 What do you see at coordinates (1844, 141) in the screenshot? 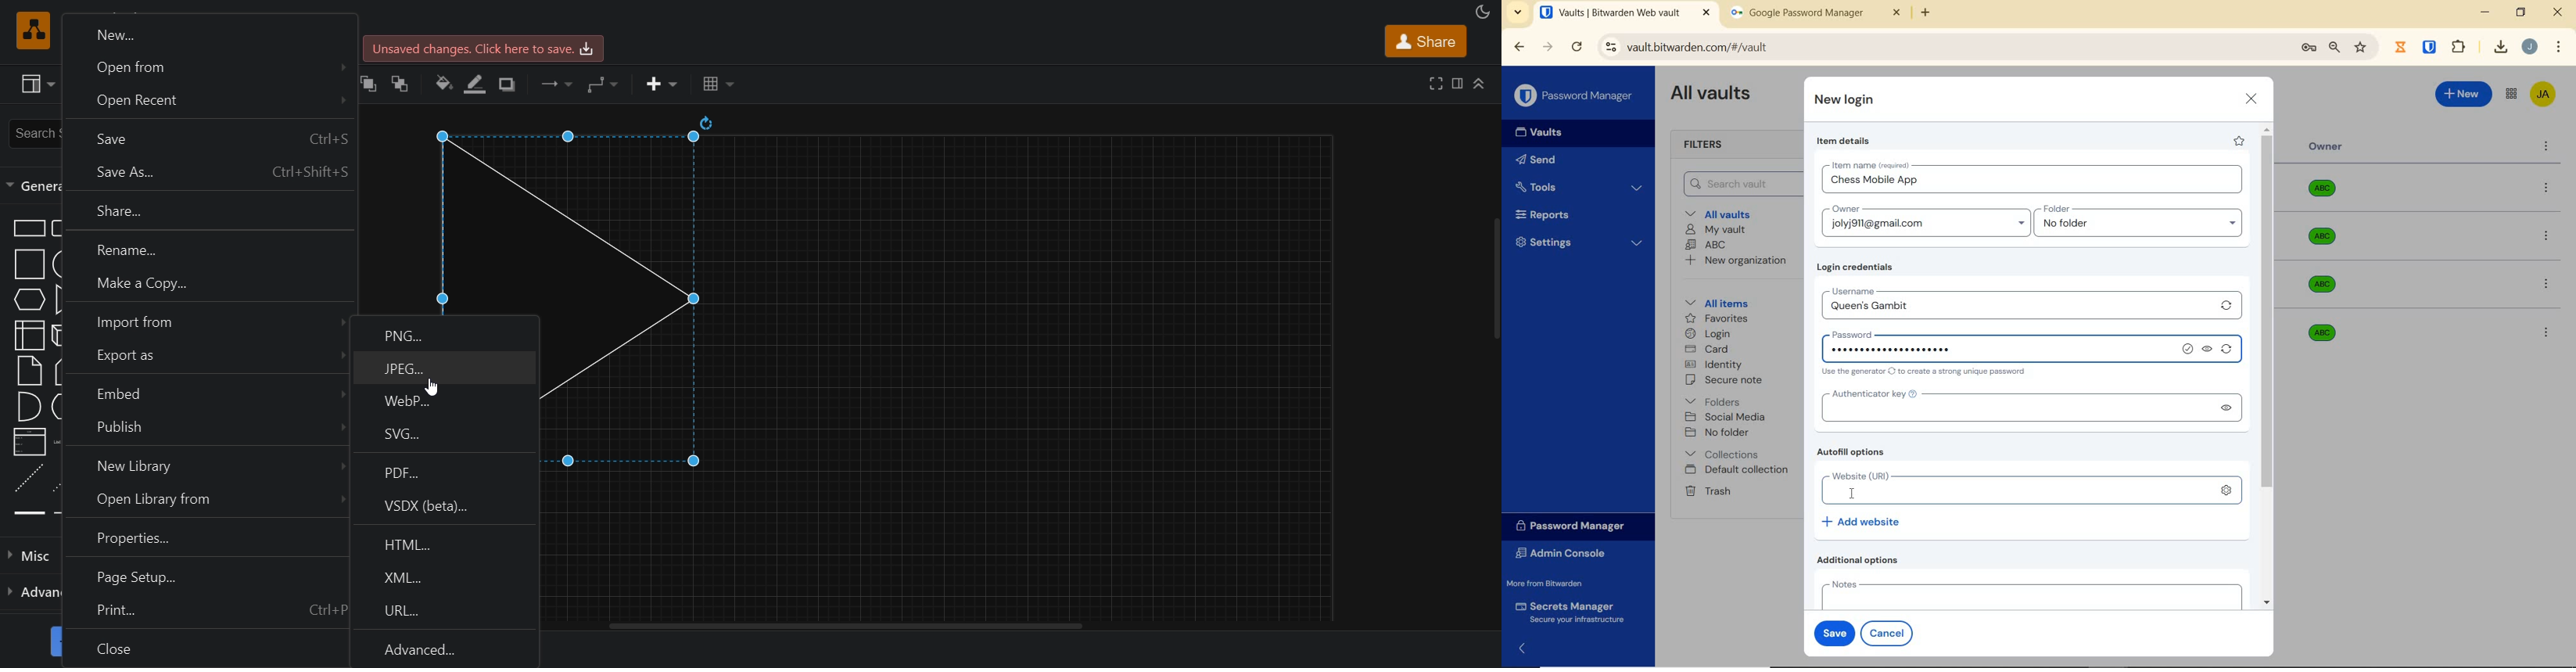
I see `item details` at bounding box center [1844, 141].